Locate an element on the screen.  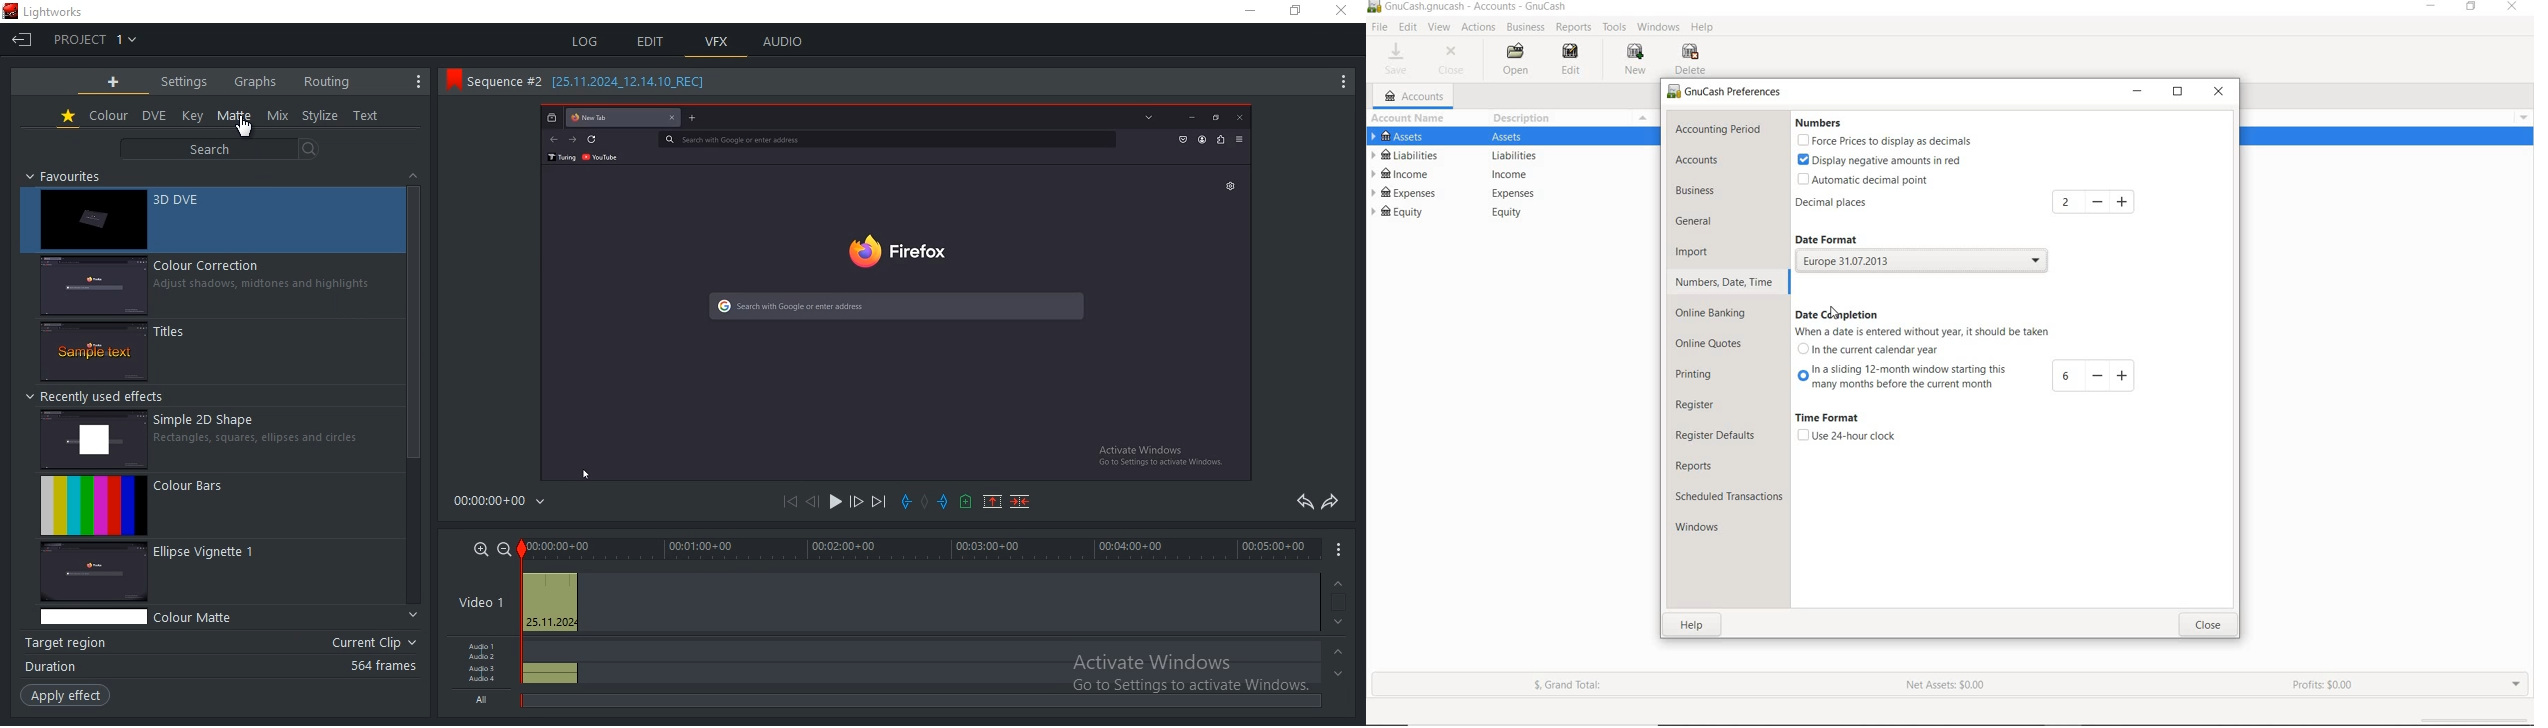
app title is located at coordinates (51, 12).